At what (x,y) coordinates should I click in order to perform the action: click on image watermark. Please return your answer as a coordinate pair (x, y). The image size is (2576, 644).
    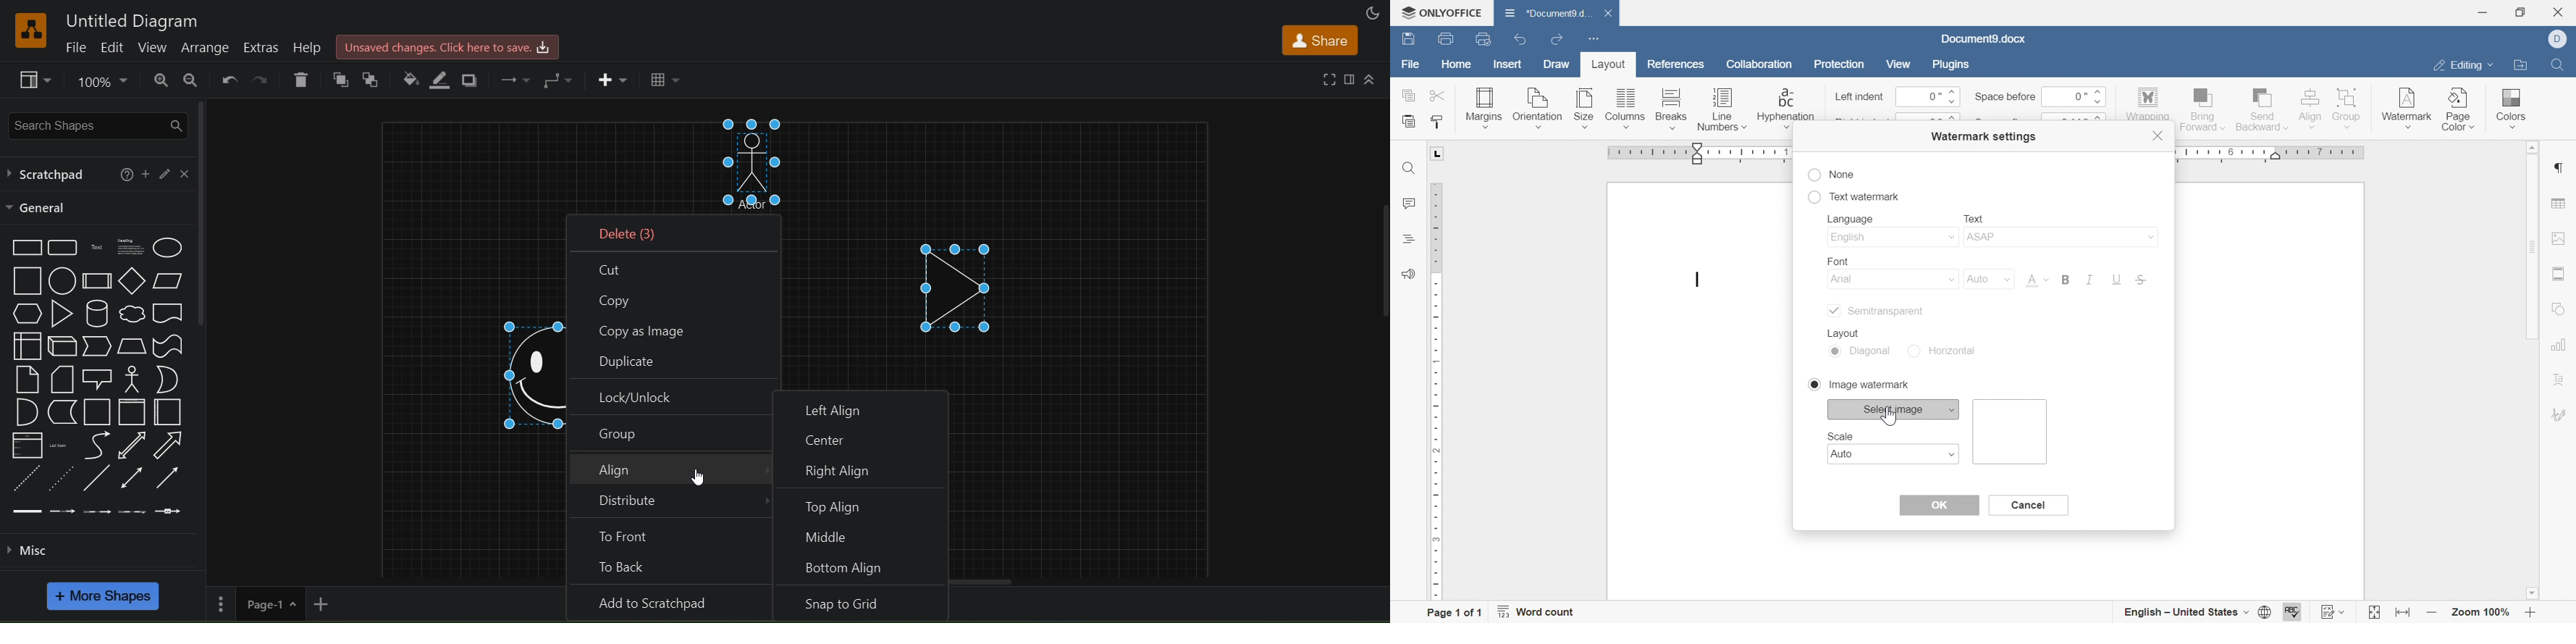
    Looking at the image, I should click on (1857, 384).